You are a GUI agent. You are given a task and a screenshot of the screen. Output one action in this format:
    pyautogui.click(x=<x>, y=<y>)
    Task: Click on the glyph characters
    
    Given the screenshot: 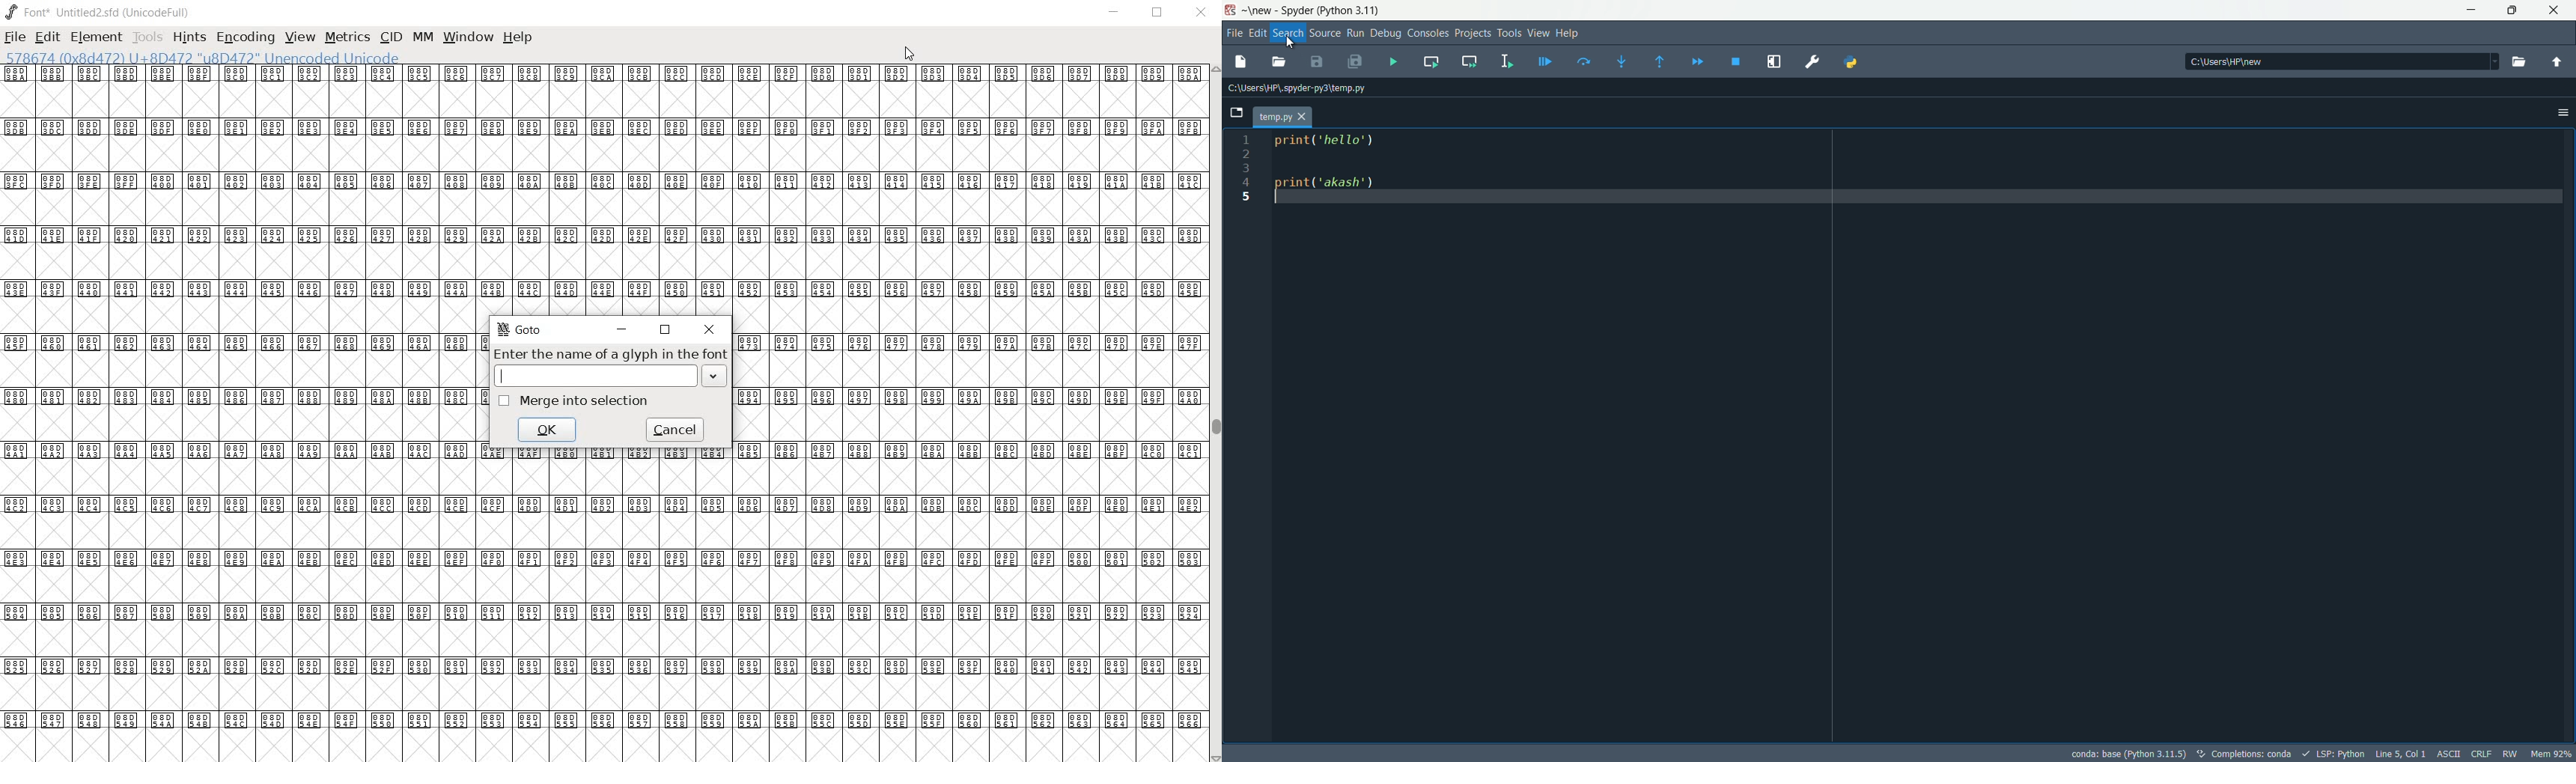 What is the action you would take?
    pyautogui.click(x=842, y=627)
    